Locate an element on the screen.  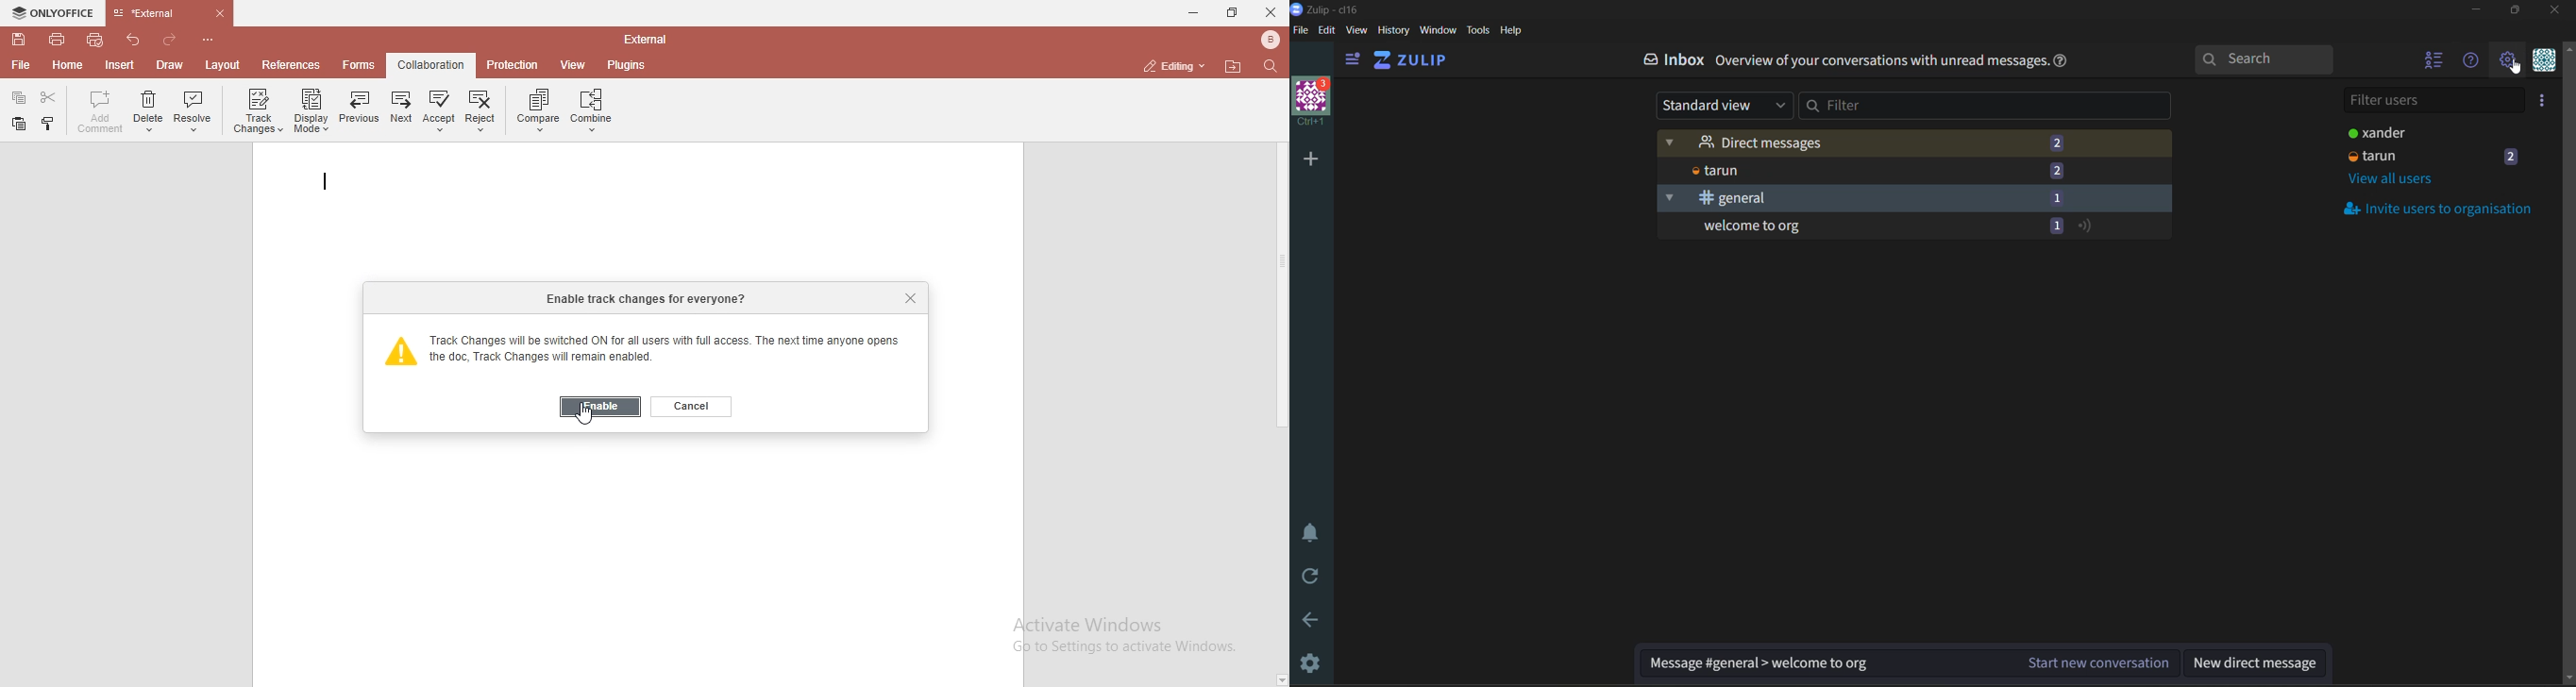
invite users to organisation is located at coordinates (2442, 207).